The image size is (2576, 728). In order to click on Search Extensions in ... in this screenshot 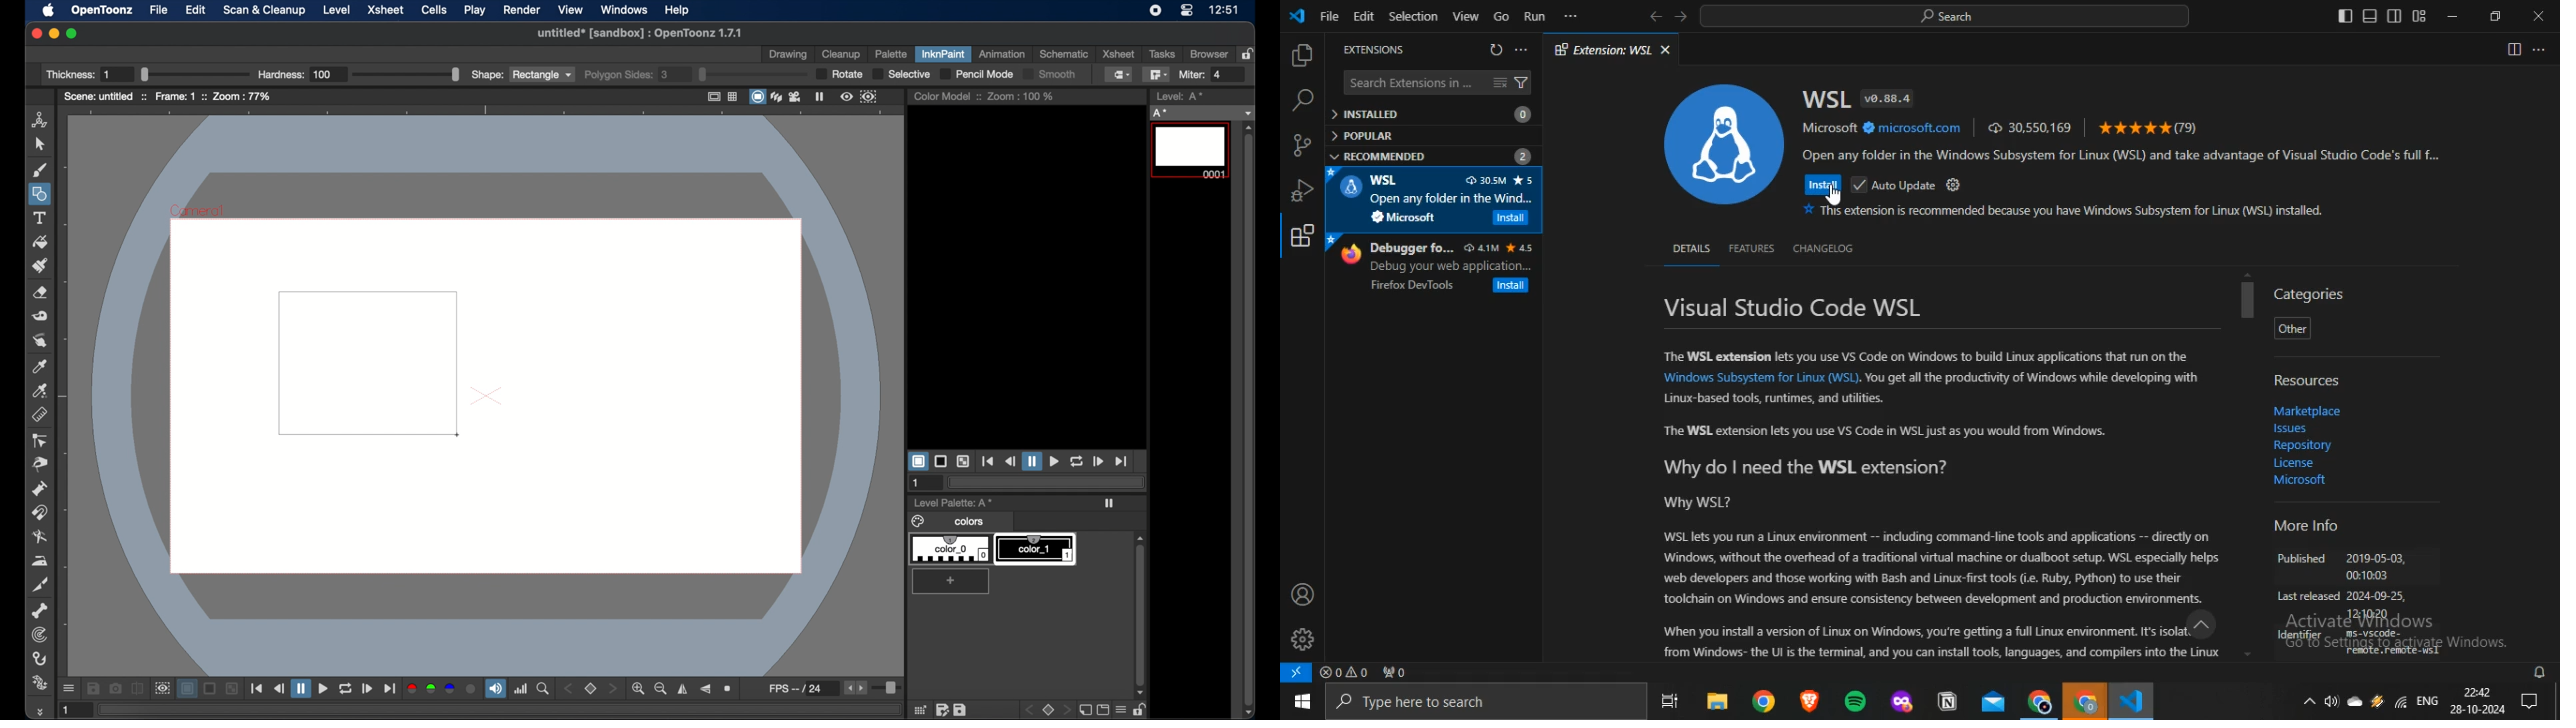, I will do `click(1412, 83)`.